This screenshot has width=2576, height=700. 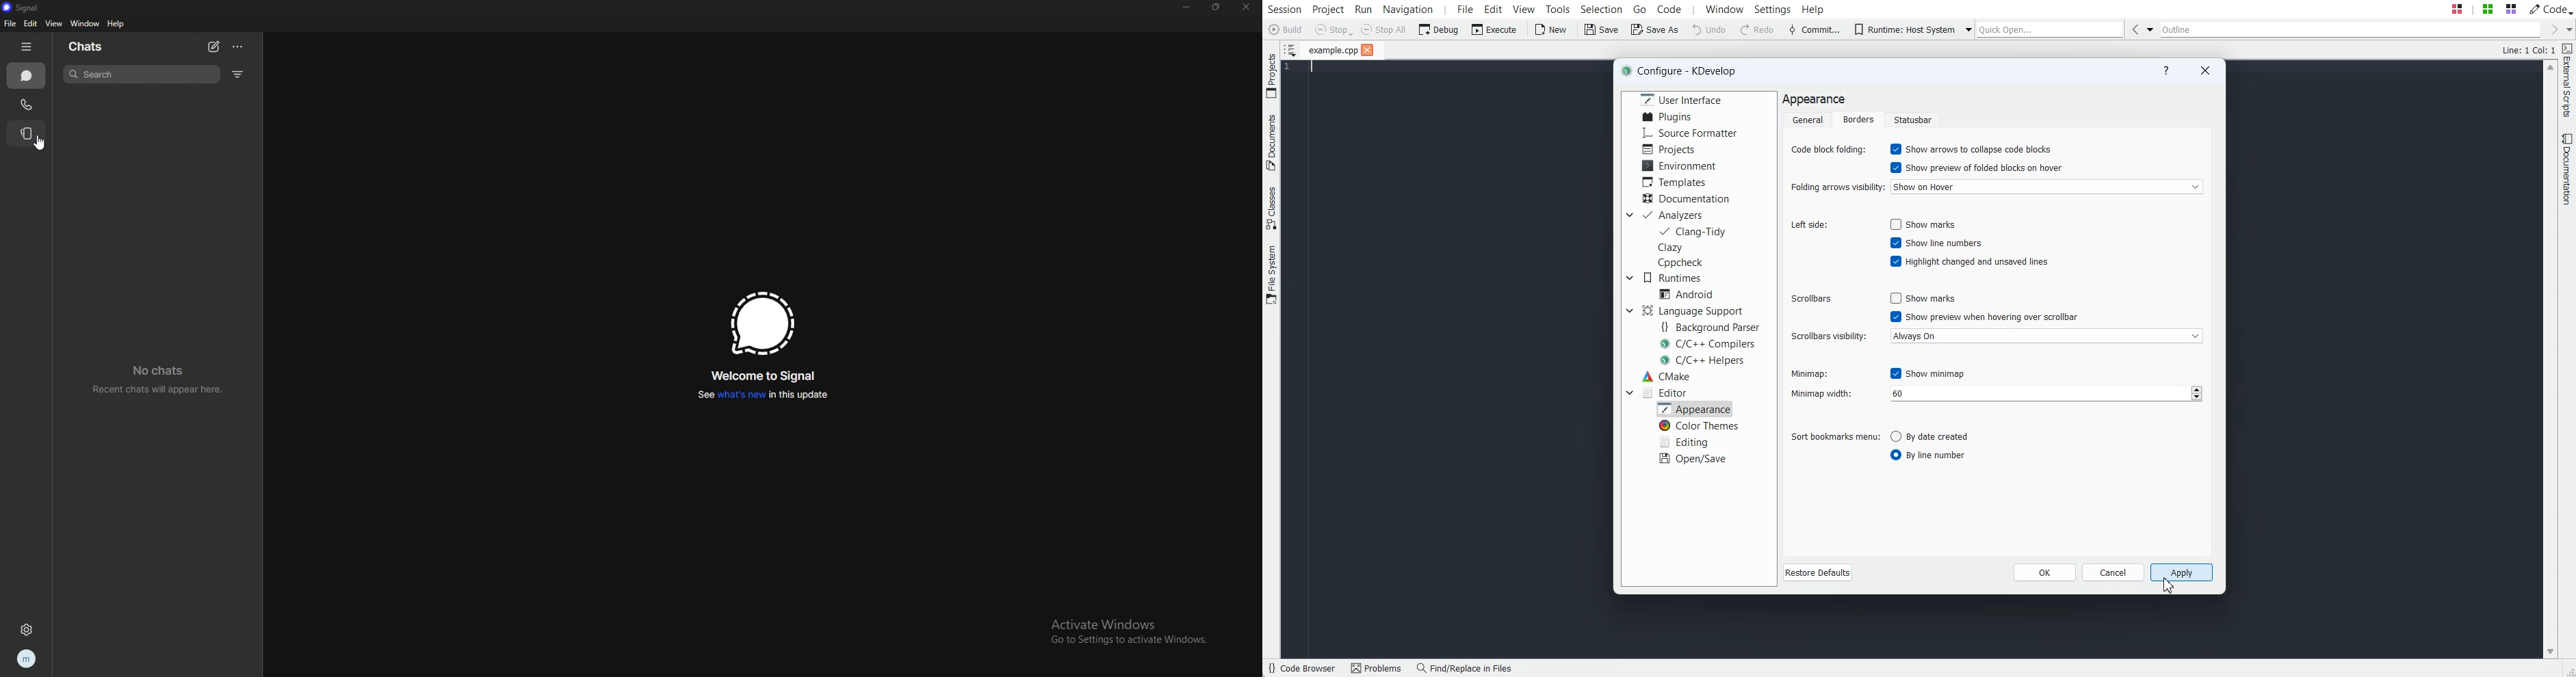 I want to click on Text, so click(x=1814, y=100).